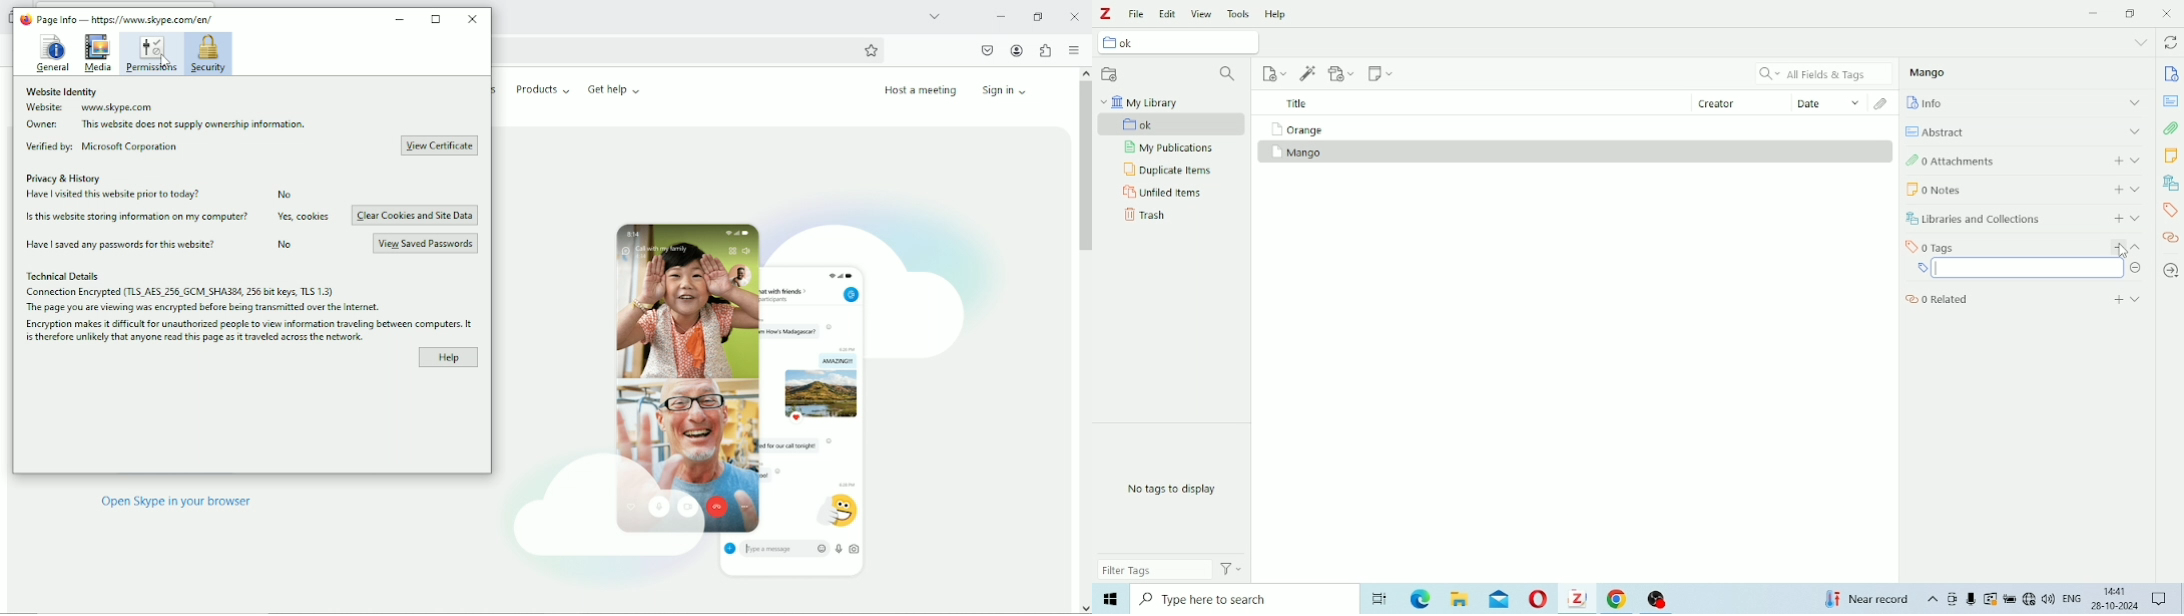 The image size is (2184, 616). I want to click on Help, so click(448, 357).